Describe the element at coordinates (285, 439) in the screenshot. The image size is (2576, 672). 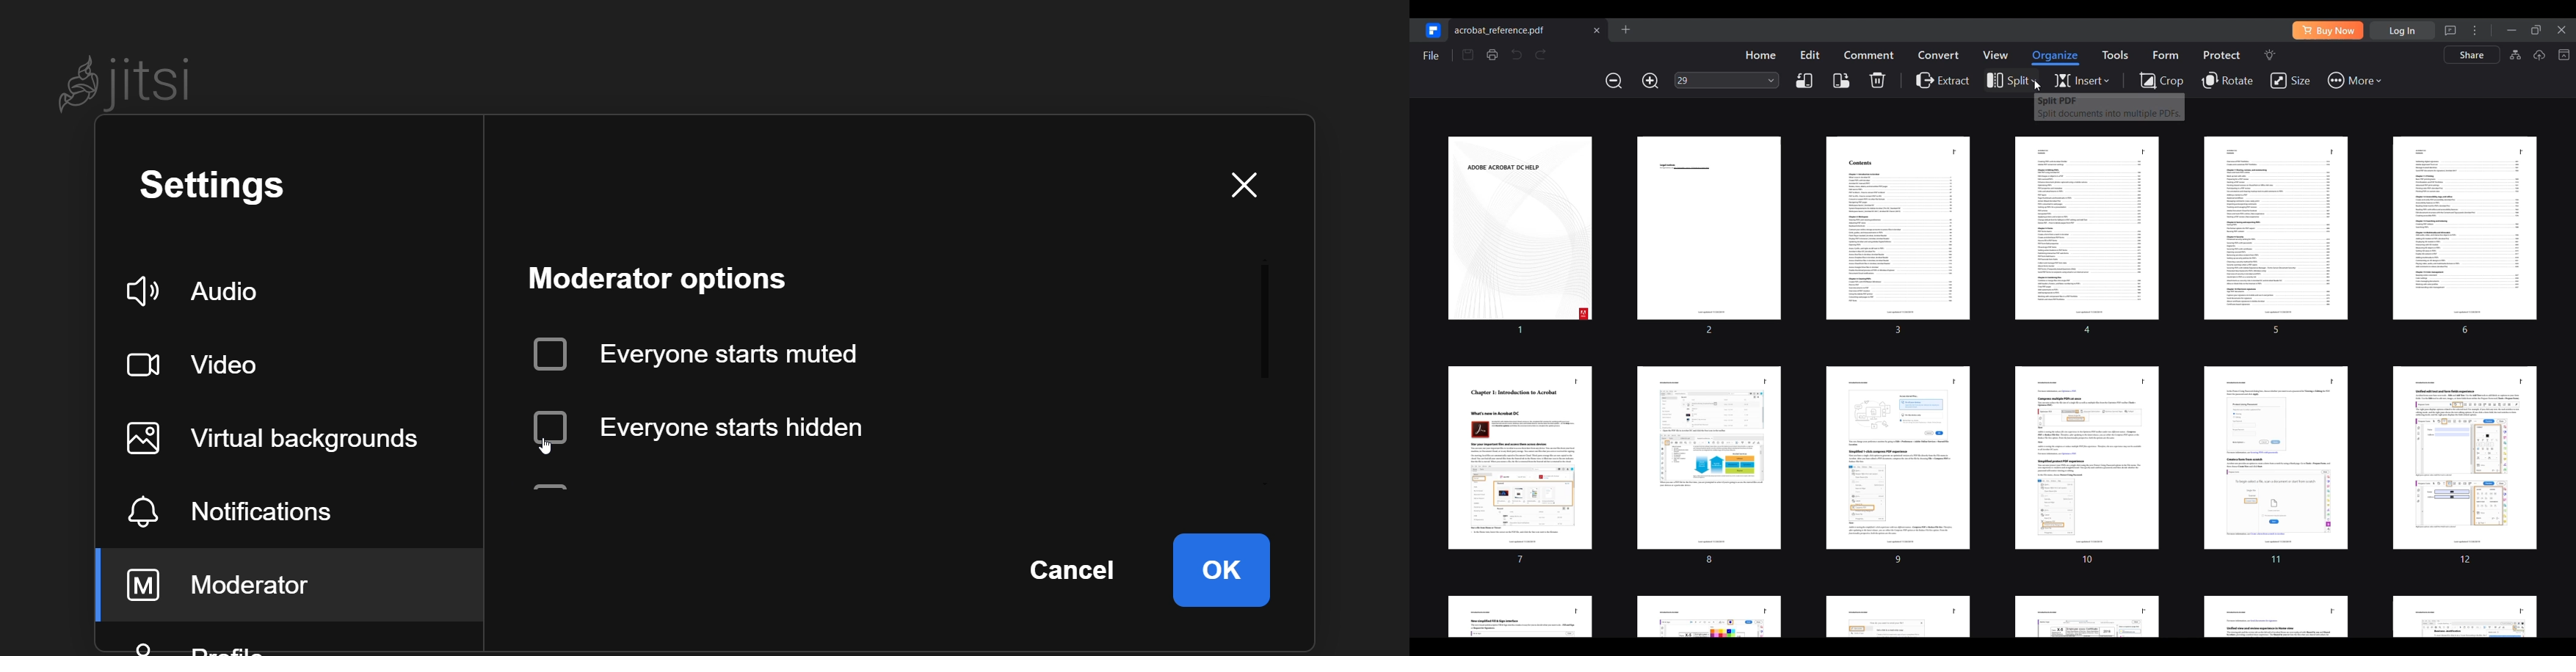
I see `virtual background` at that location.